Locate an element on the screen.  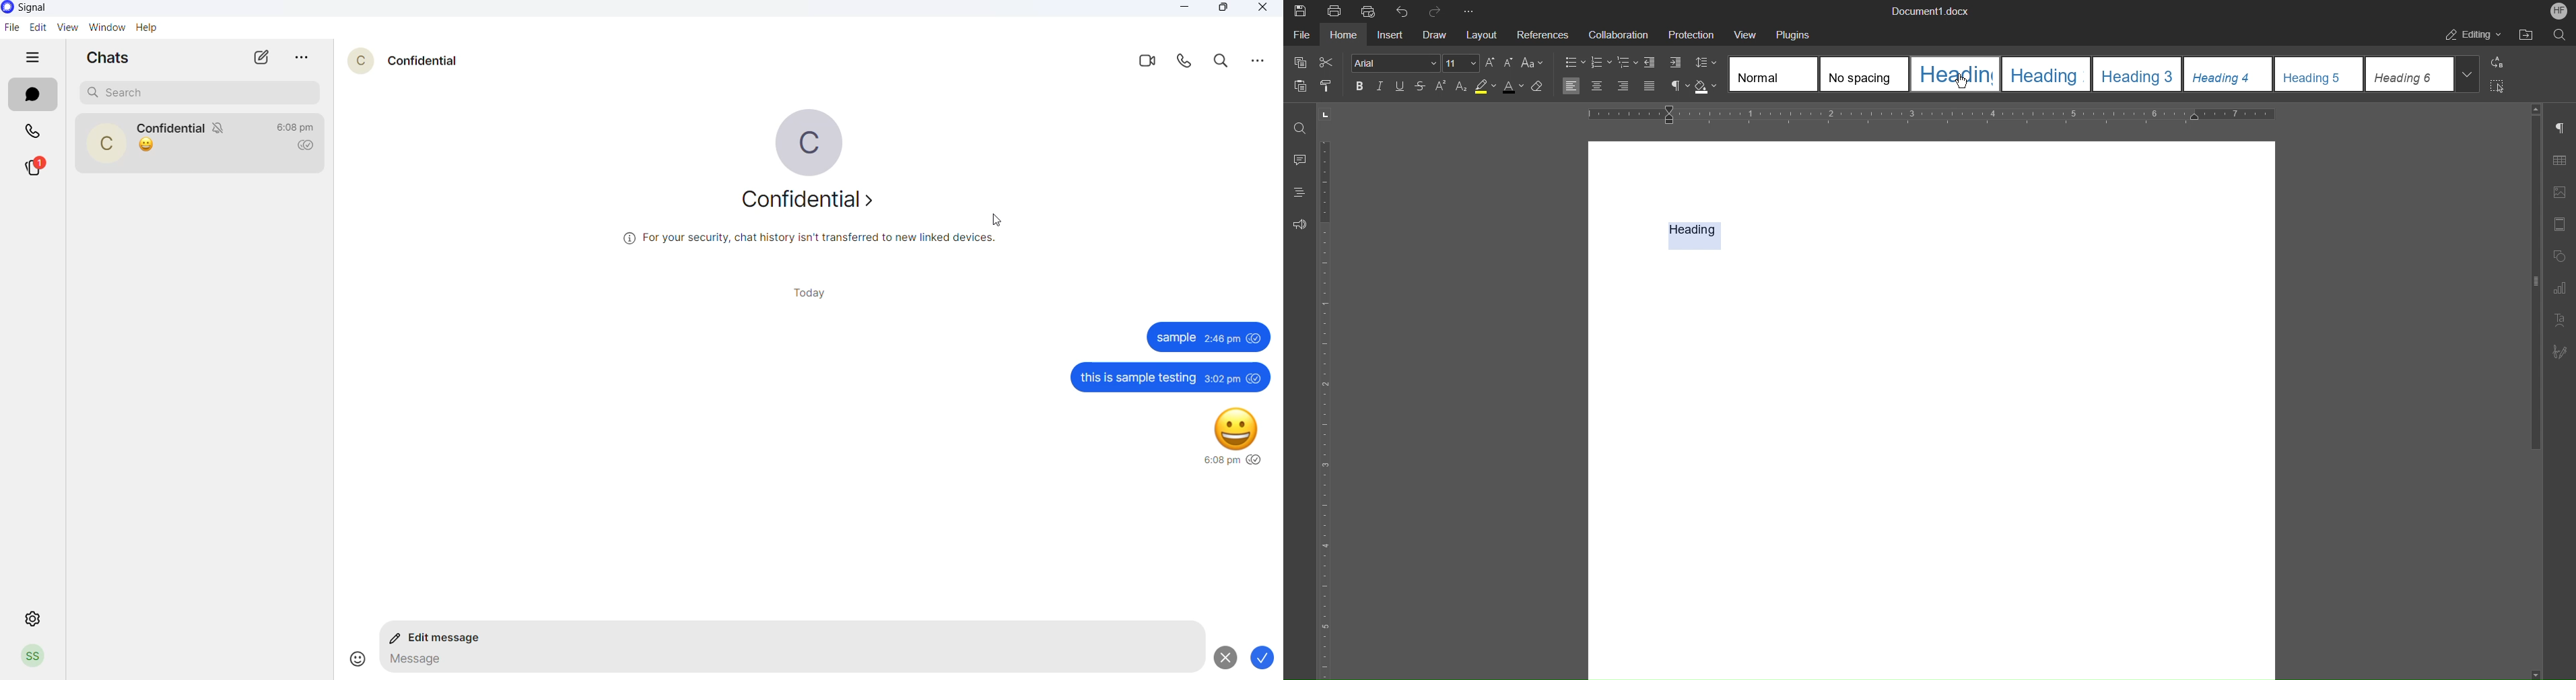
References is located at coordinates (1540, 34).